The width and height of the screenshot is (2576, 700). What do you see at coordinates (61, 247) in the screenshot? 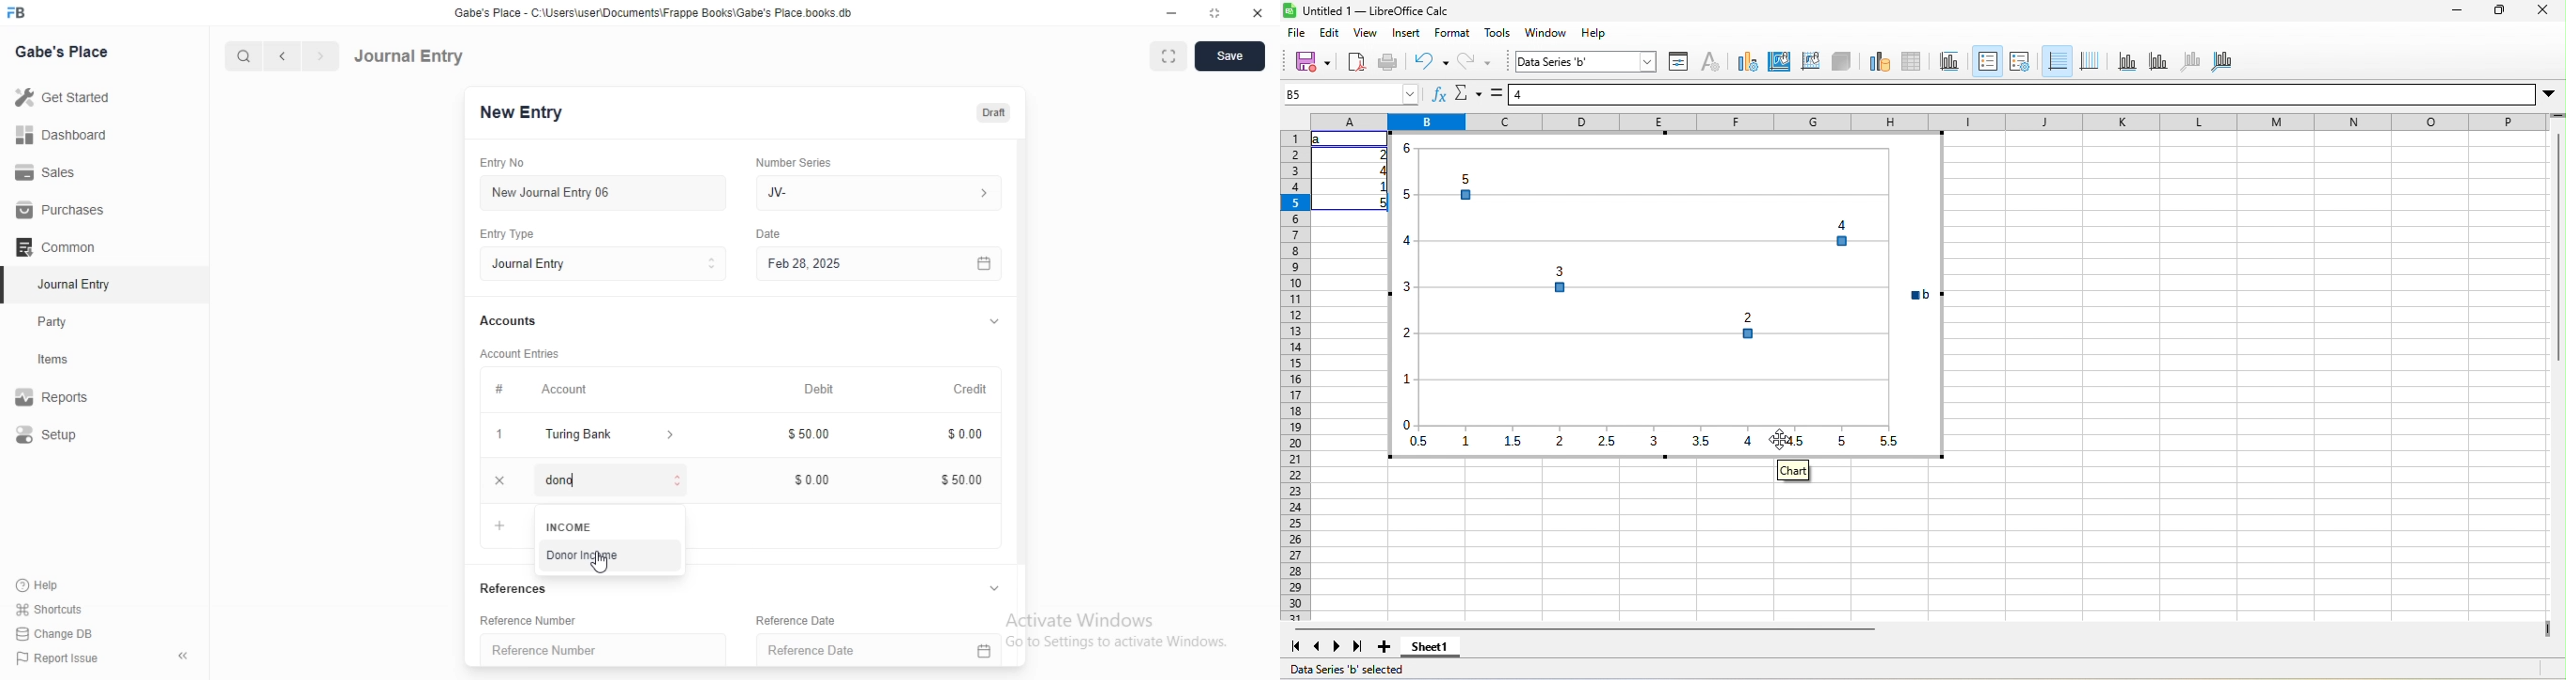
I see `Common` at bounding box center [61, 247].